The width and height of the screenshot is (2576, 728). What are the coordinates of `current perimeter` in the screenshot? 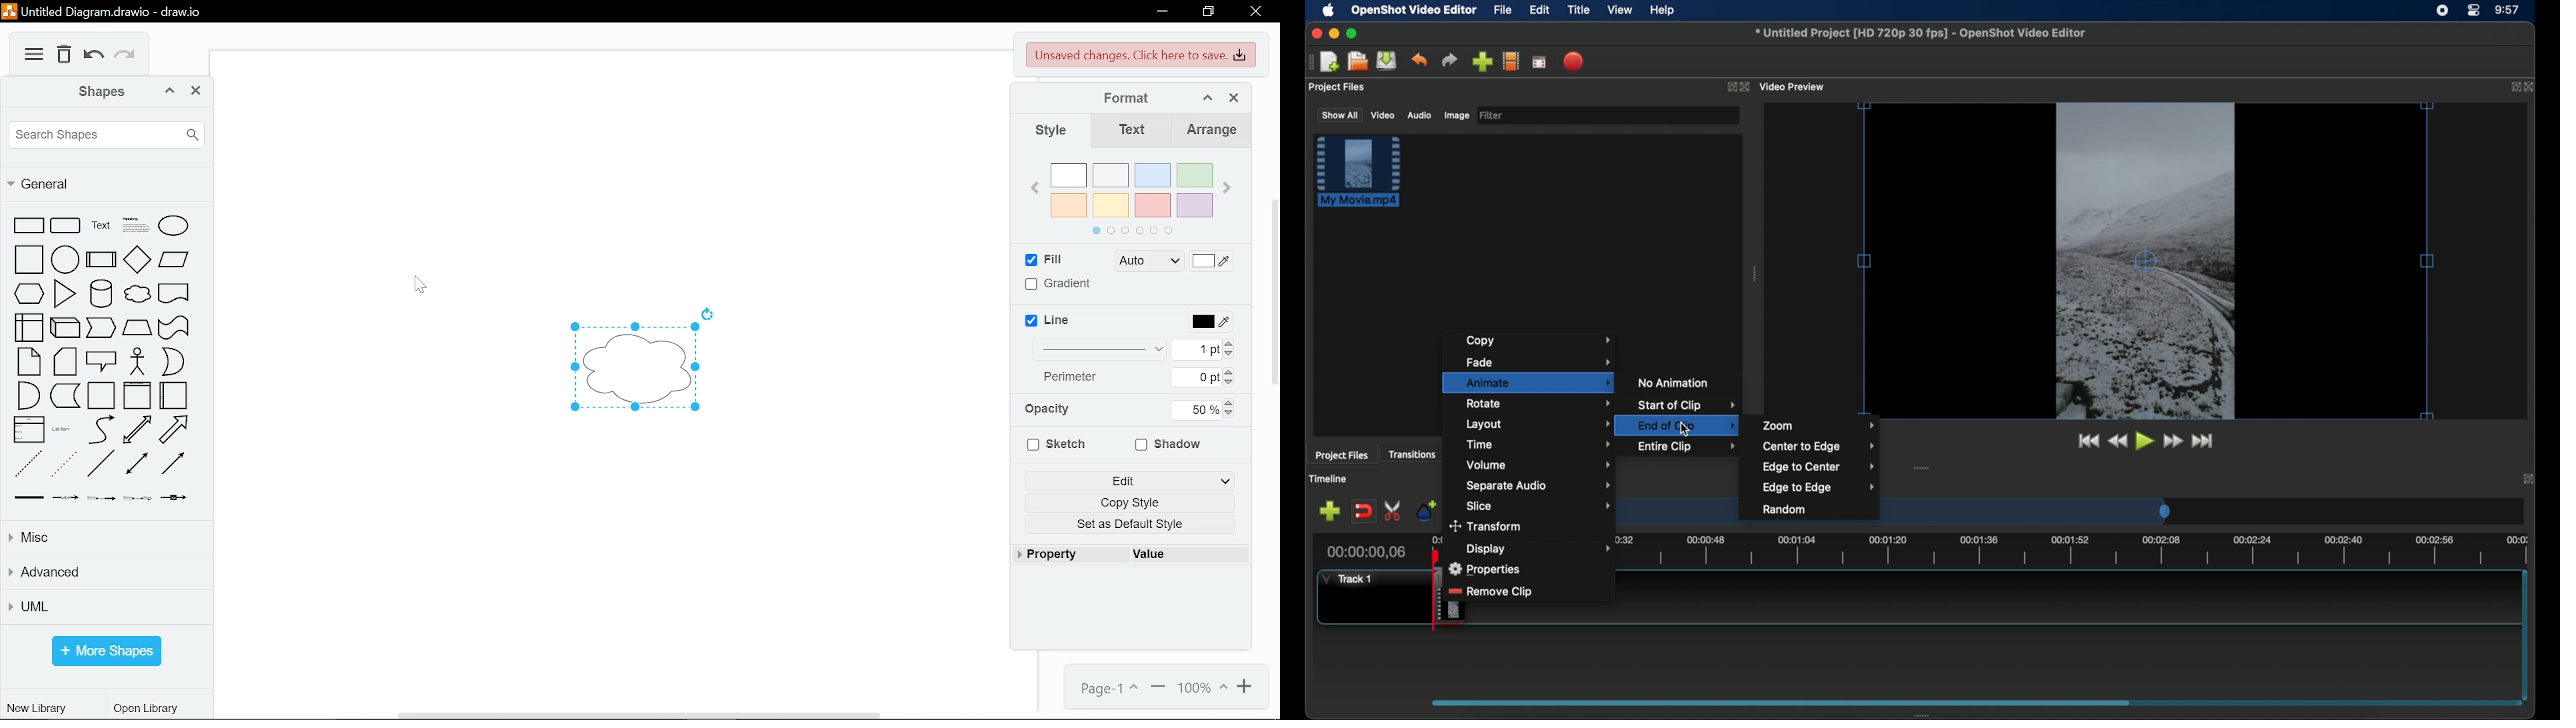 It's located at (1191, 377).